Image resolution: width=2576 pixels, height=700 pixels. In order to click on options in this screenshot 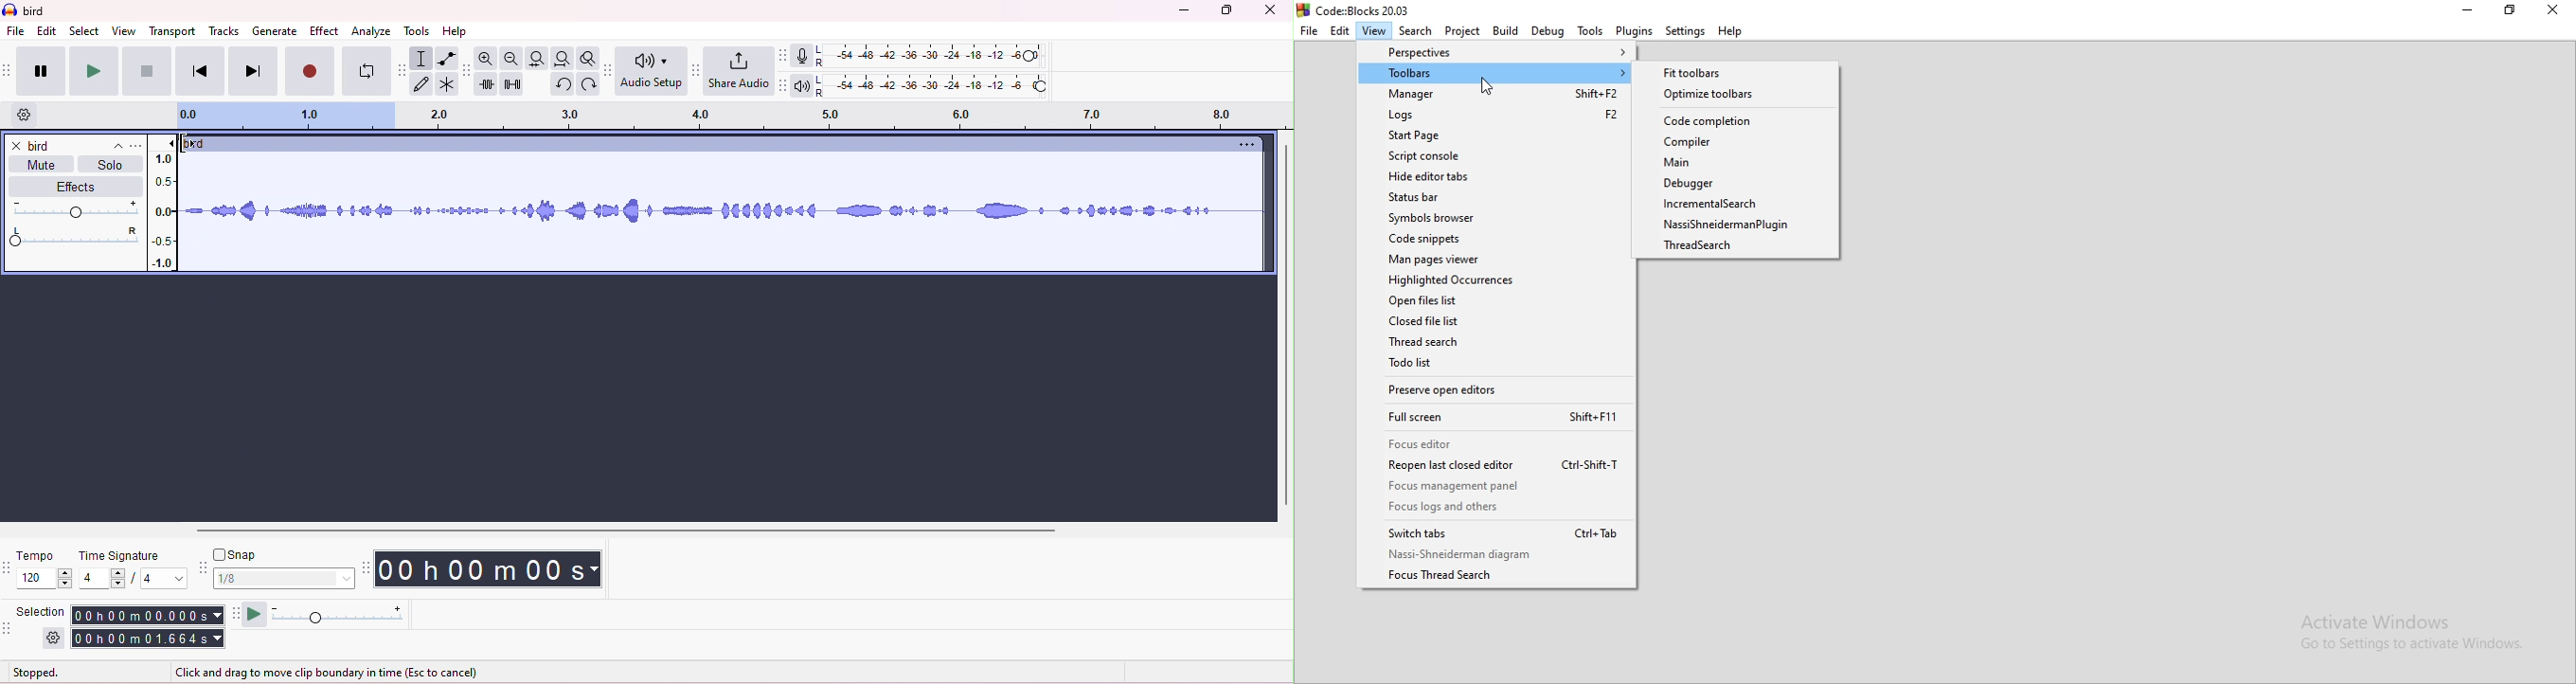, I will do `click(1243, 145)`.